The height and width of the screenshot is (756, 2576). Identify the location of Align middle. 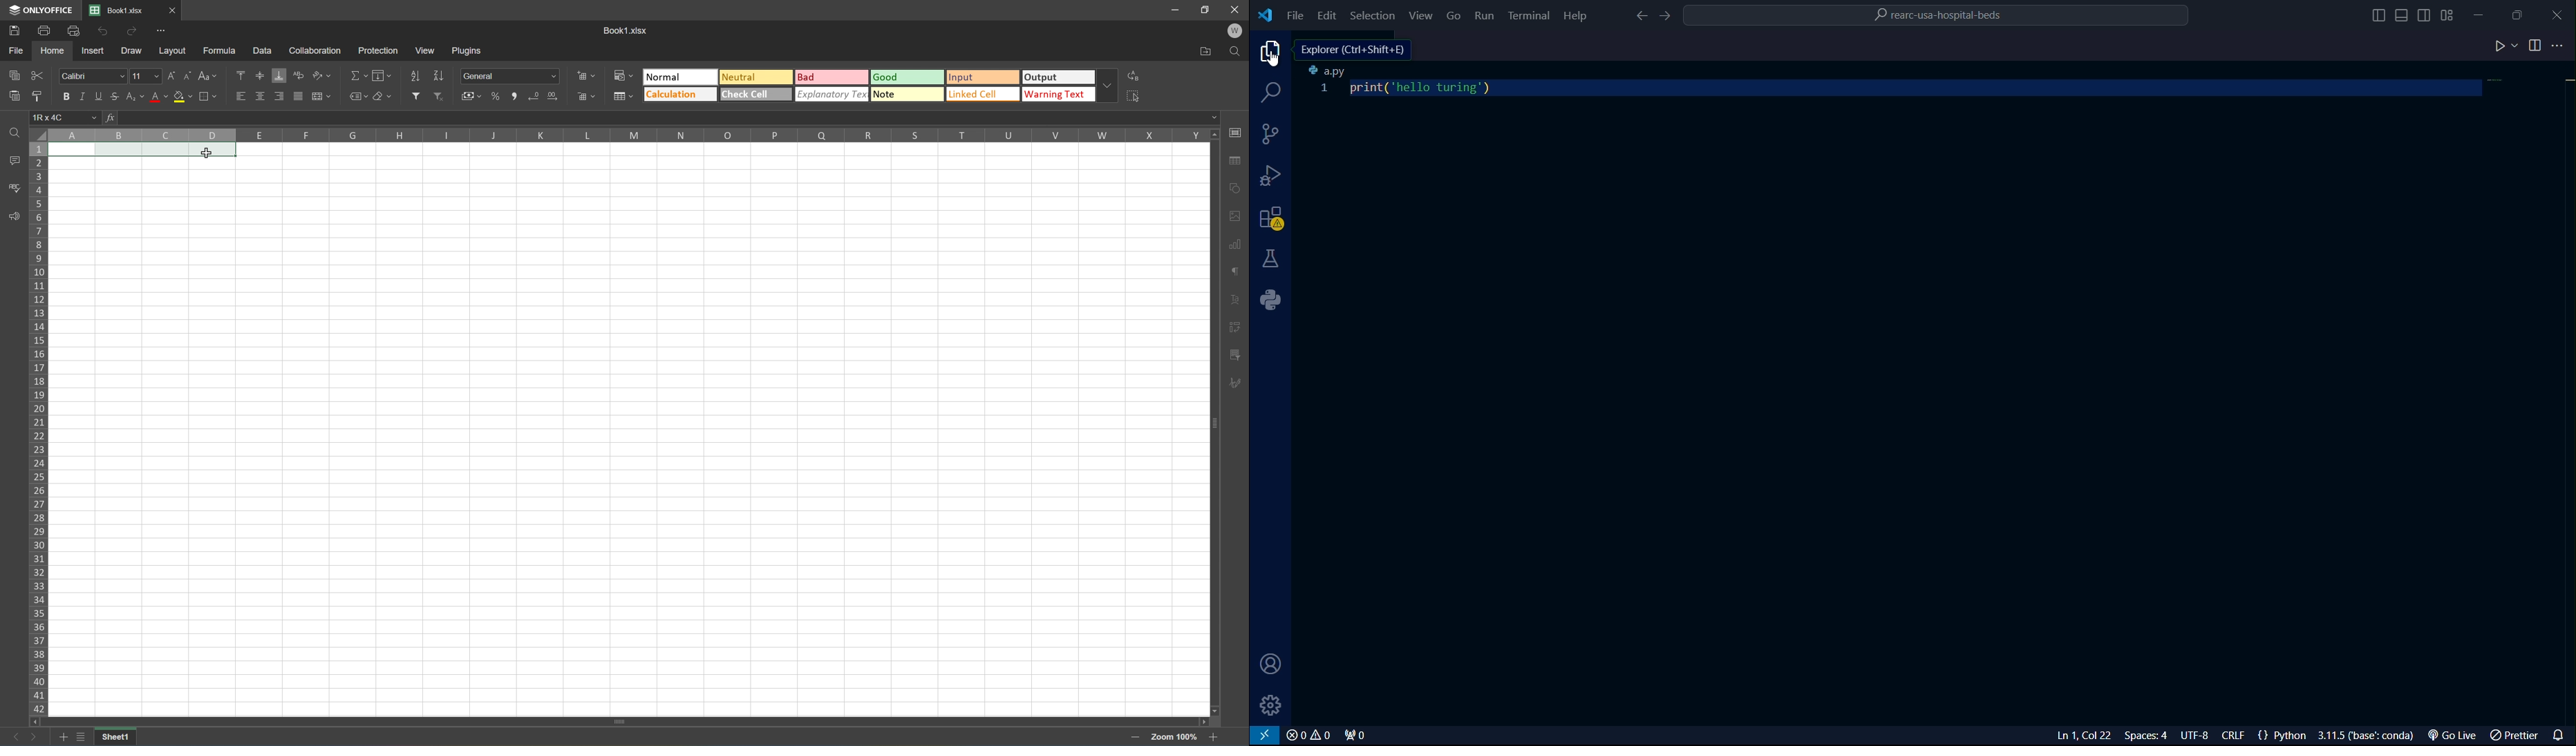
(261, 75).